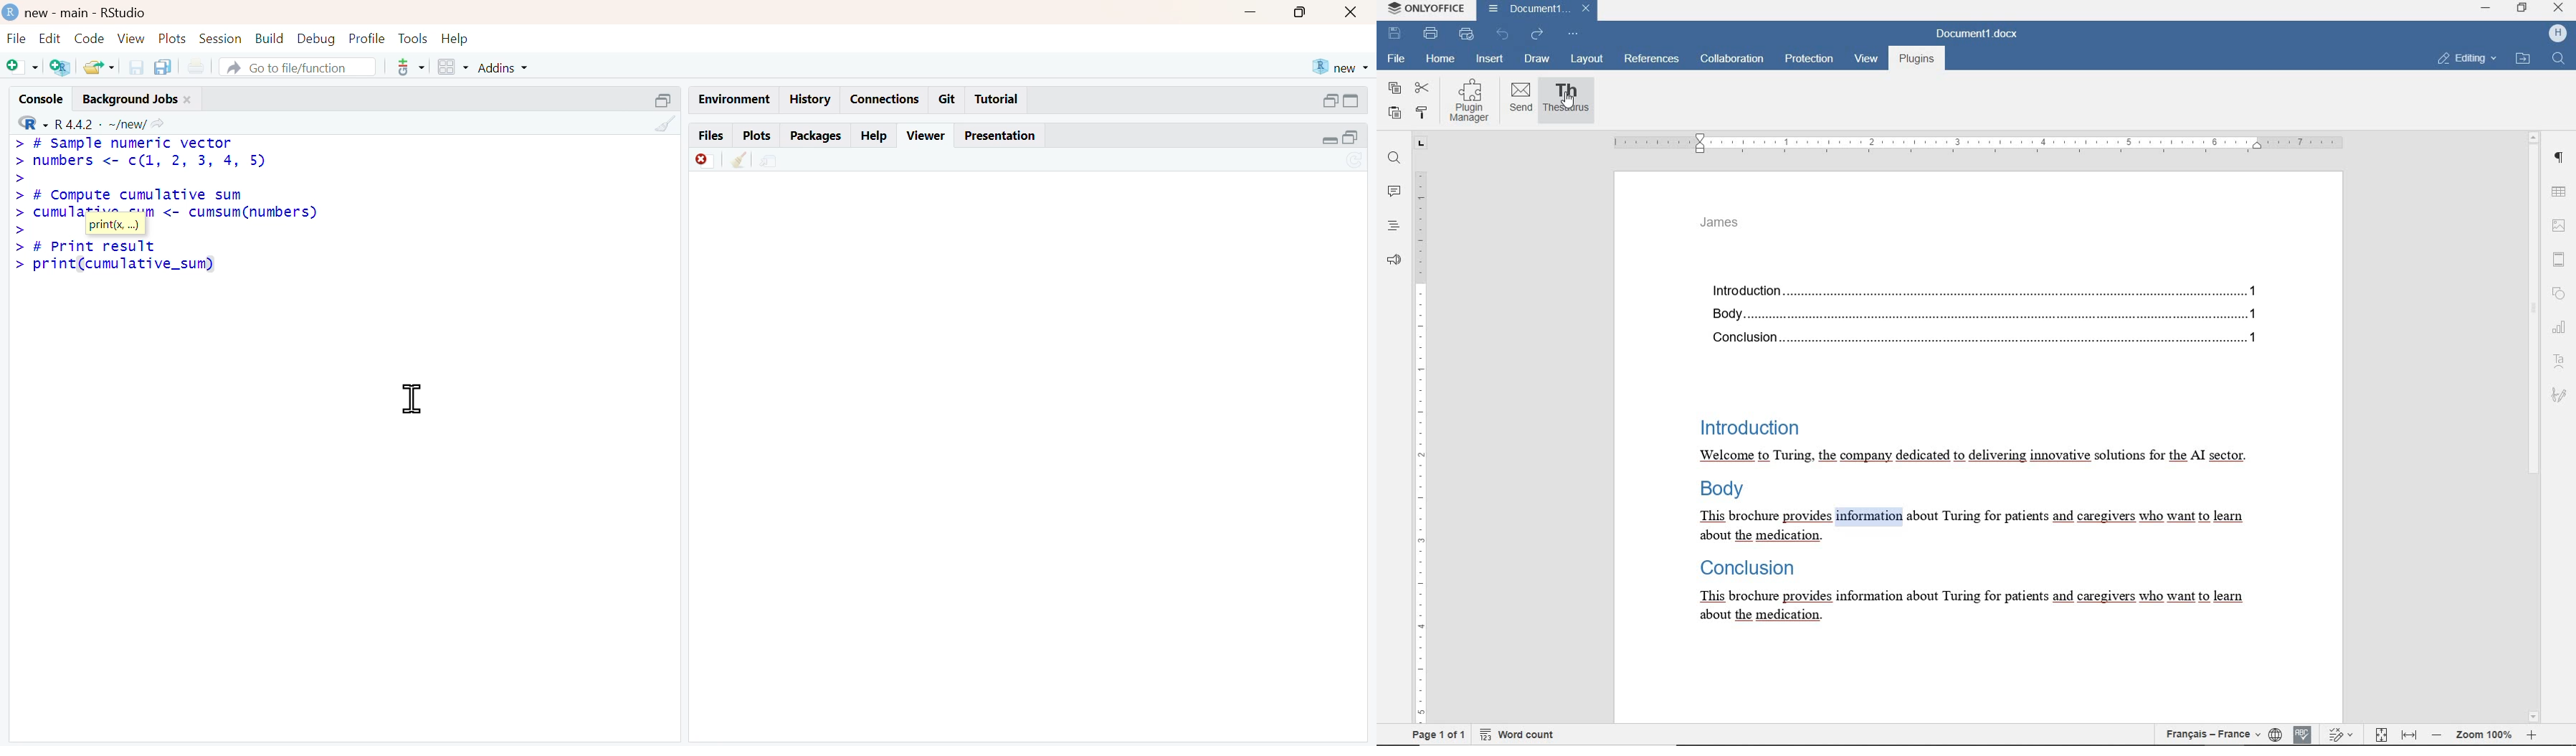 The image size is (2576, 756). Describe the element at coordinates (163, 67) in the screenshot. I see `copy` at that location.